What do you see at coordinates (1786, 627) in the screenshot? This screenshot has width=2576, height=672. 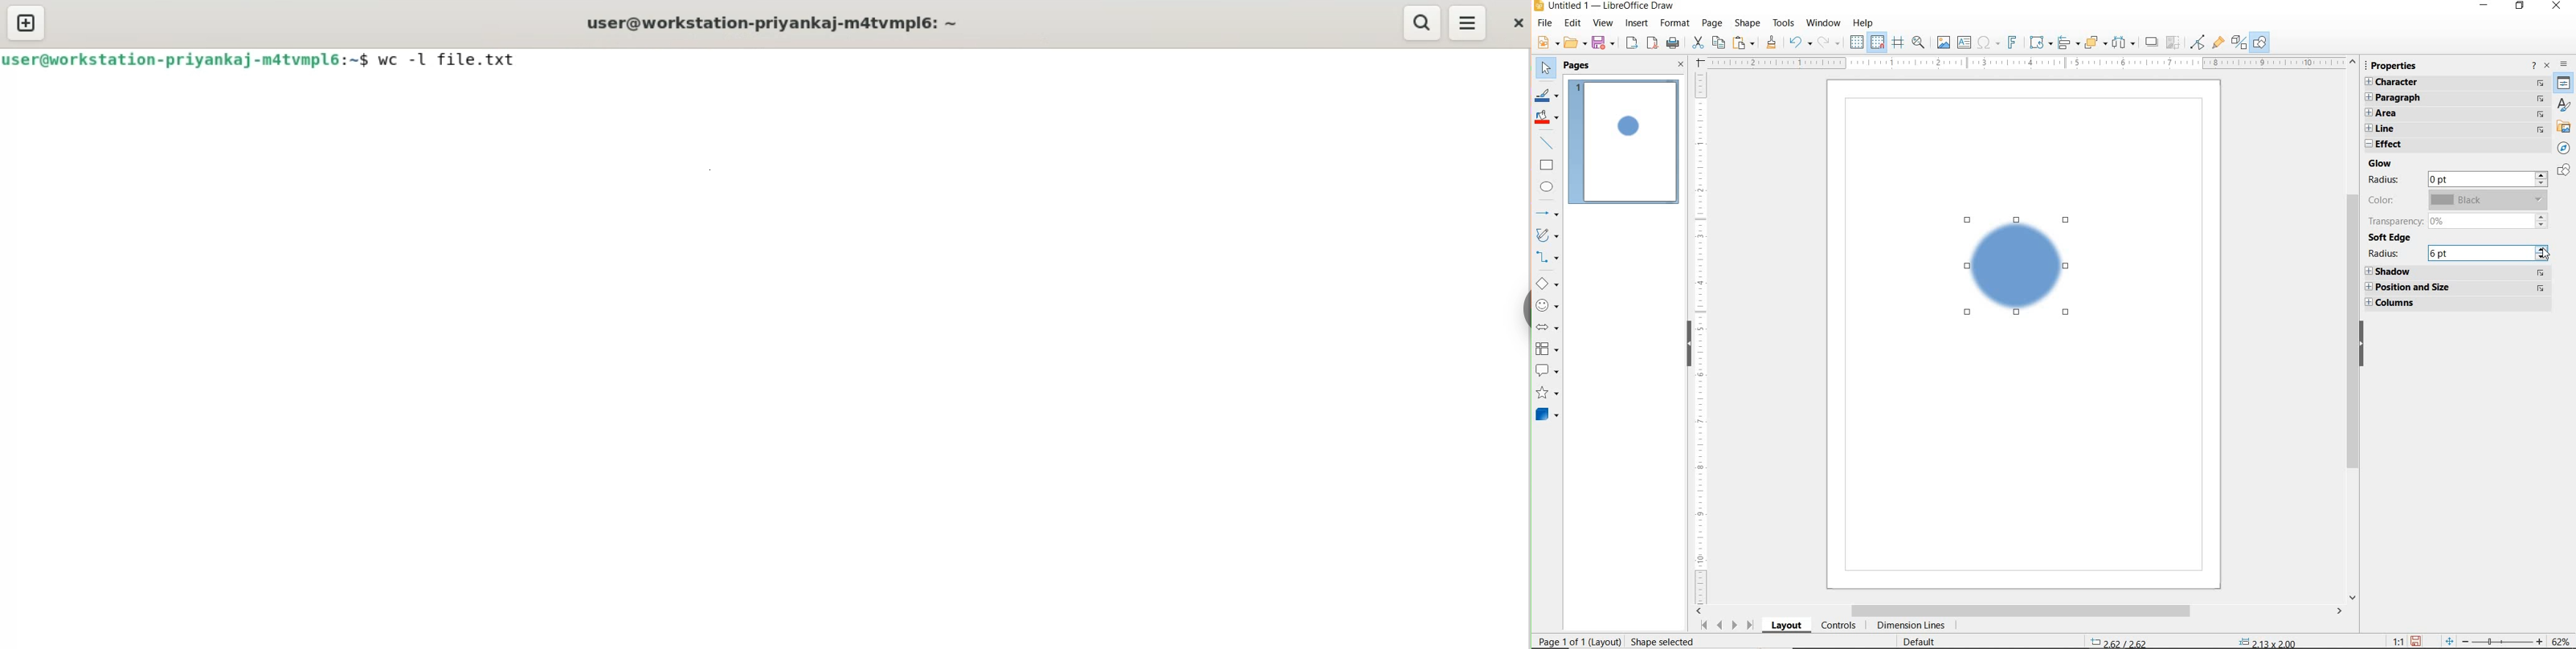 I see `LAYOUT` at bounding box center [1786, 627].